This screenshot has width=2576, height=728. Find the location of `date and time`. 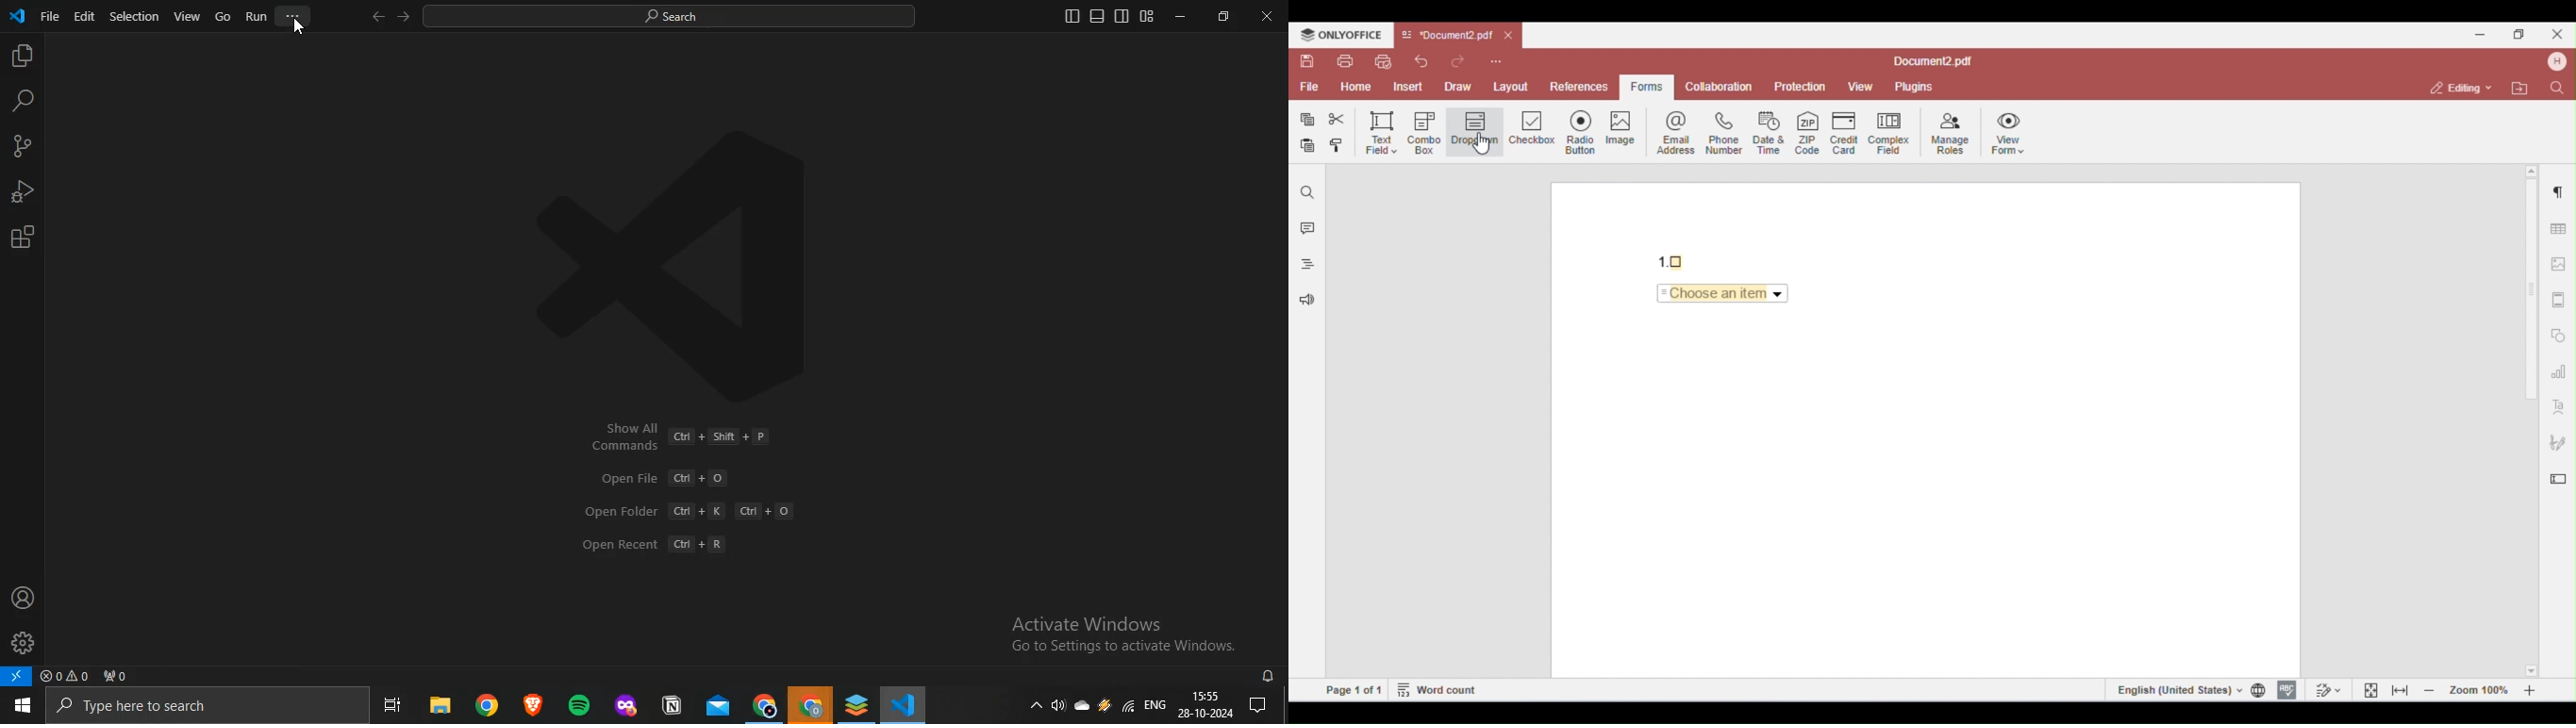

date and time is located at coordinates (1207, 706).